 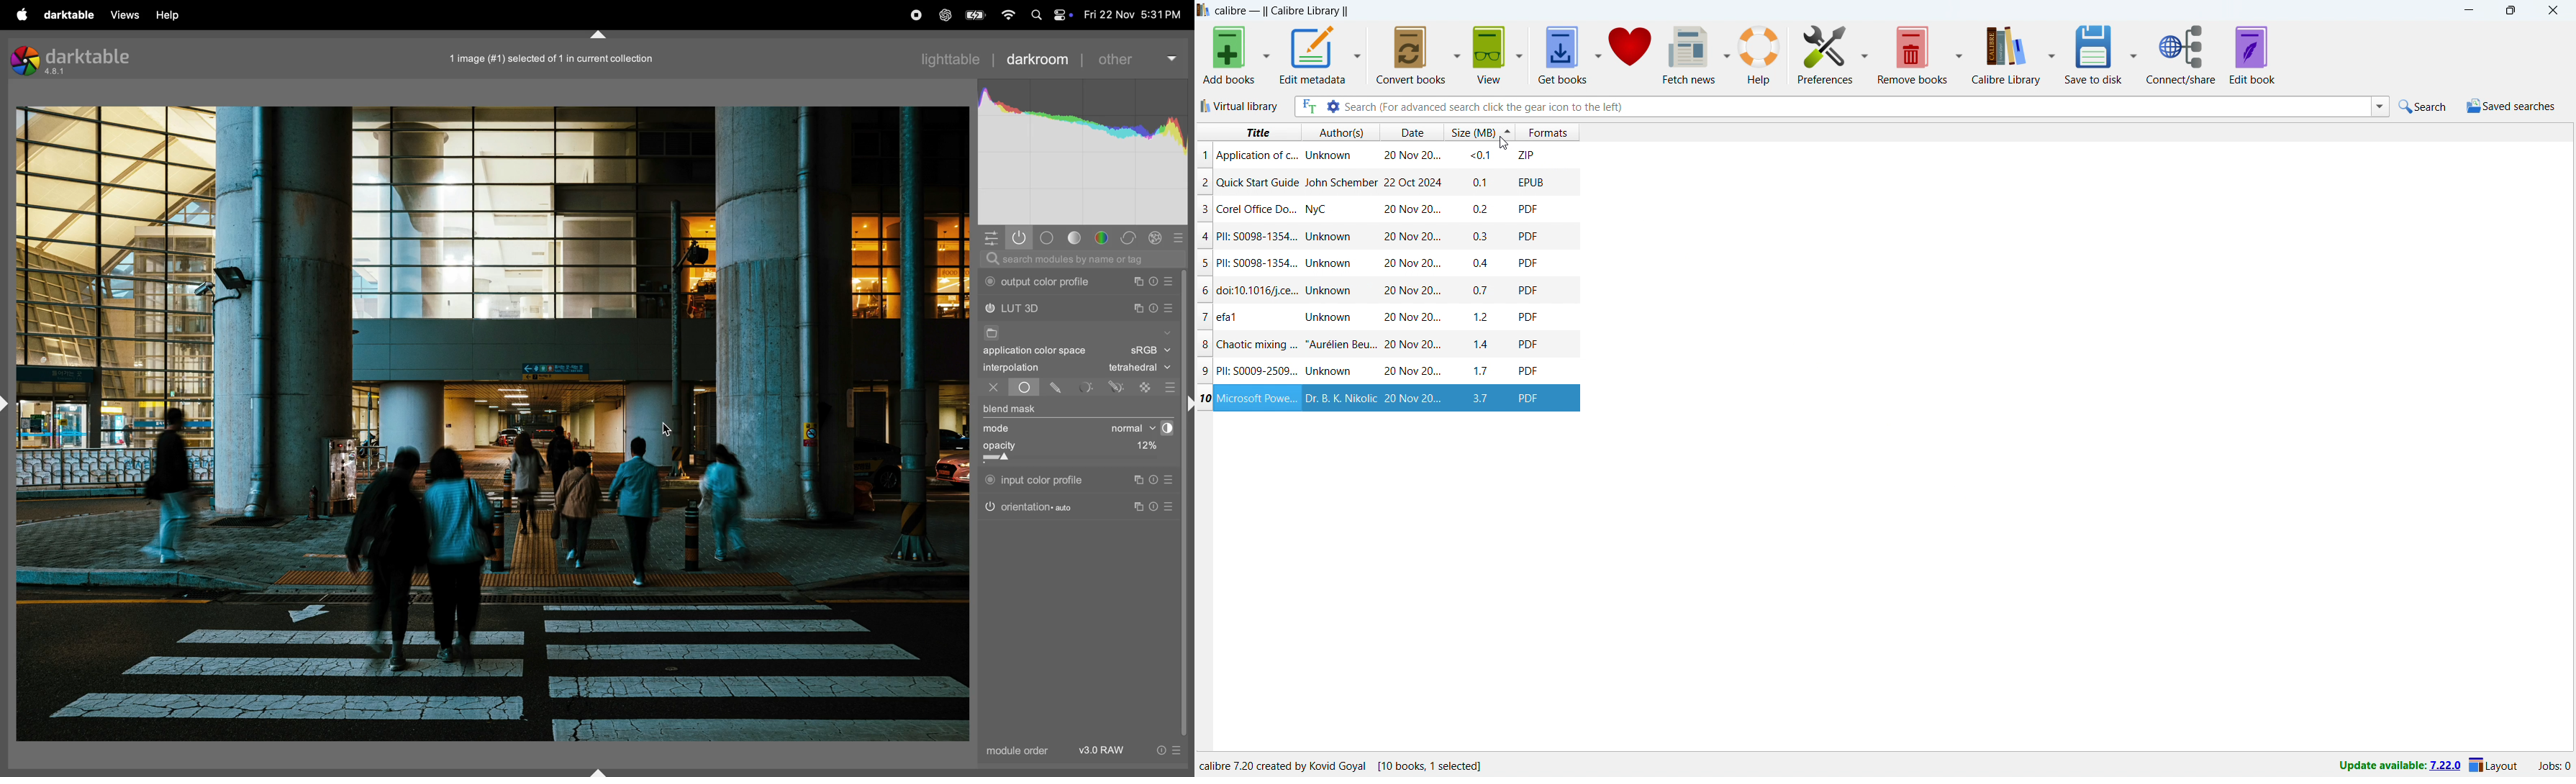 What do you see at coordinates (1333, 319) in the screenshot?
I see `author` at bounding box center [1333, 319].